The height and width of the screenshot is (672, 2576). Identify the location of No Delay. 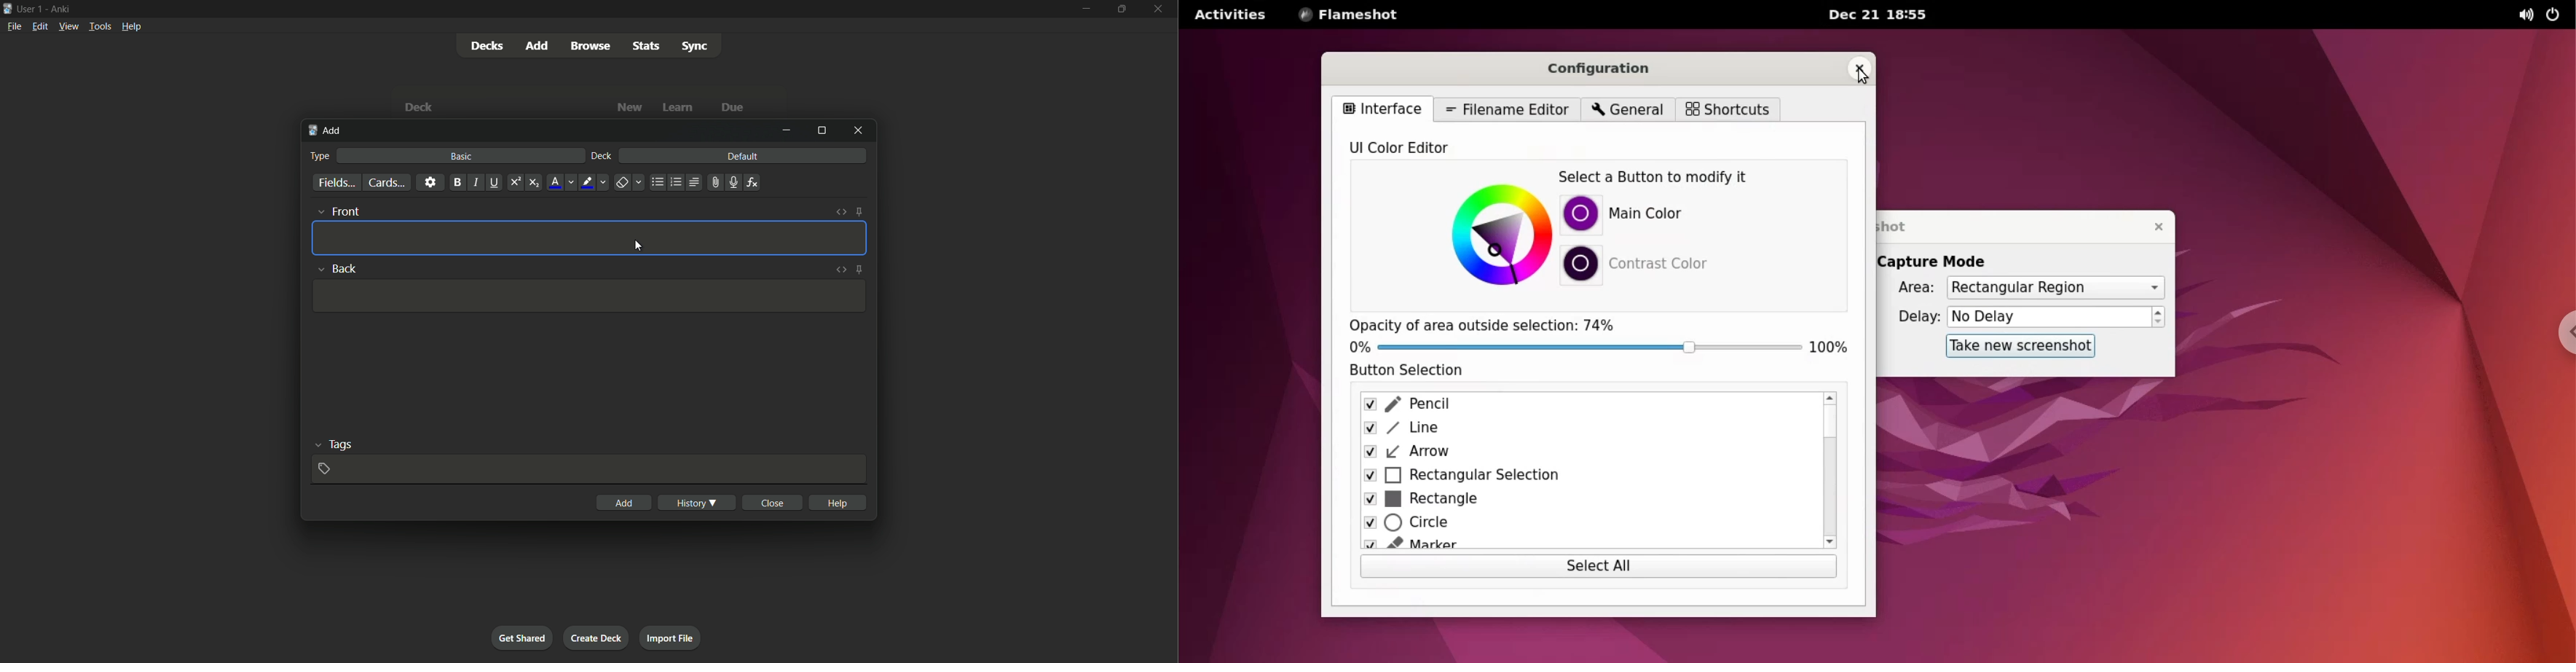
(2049, 318).